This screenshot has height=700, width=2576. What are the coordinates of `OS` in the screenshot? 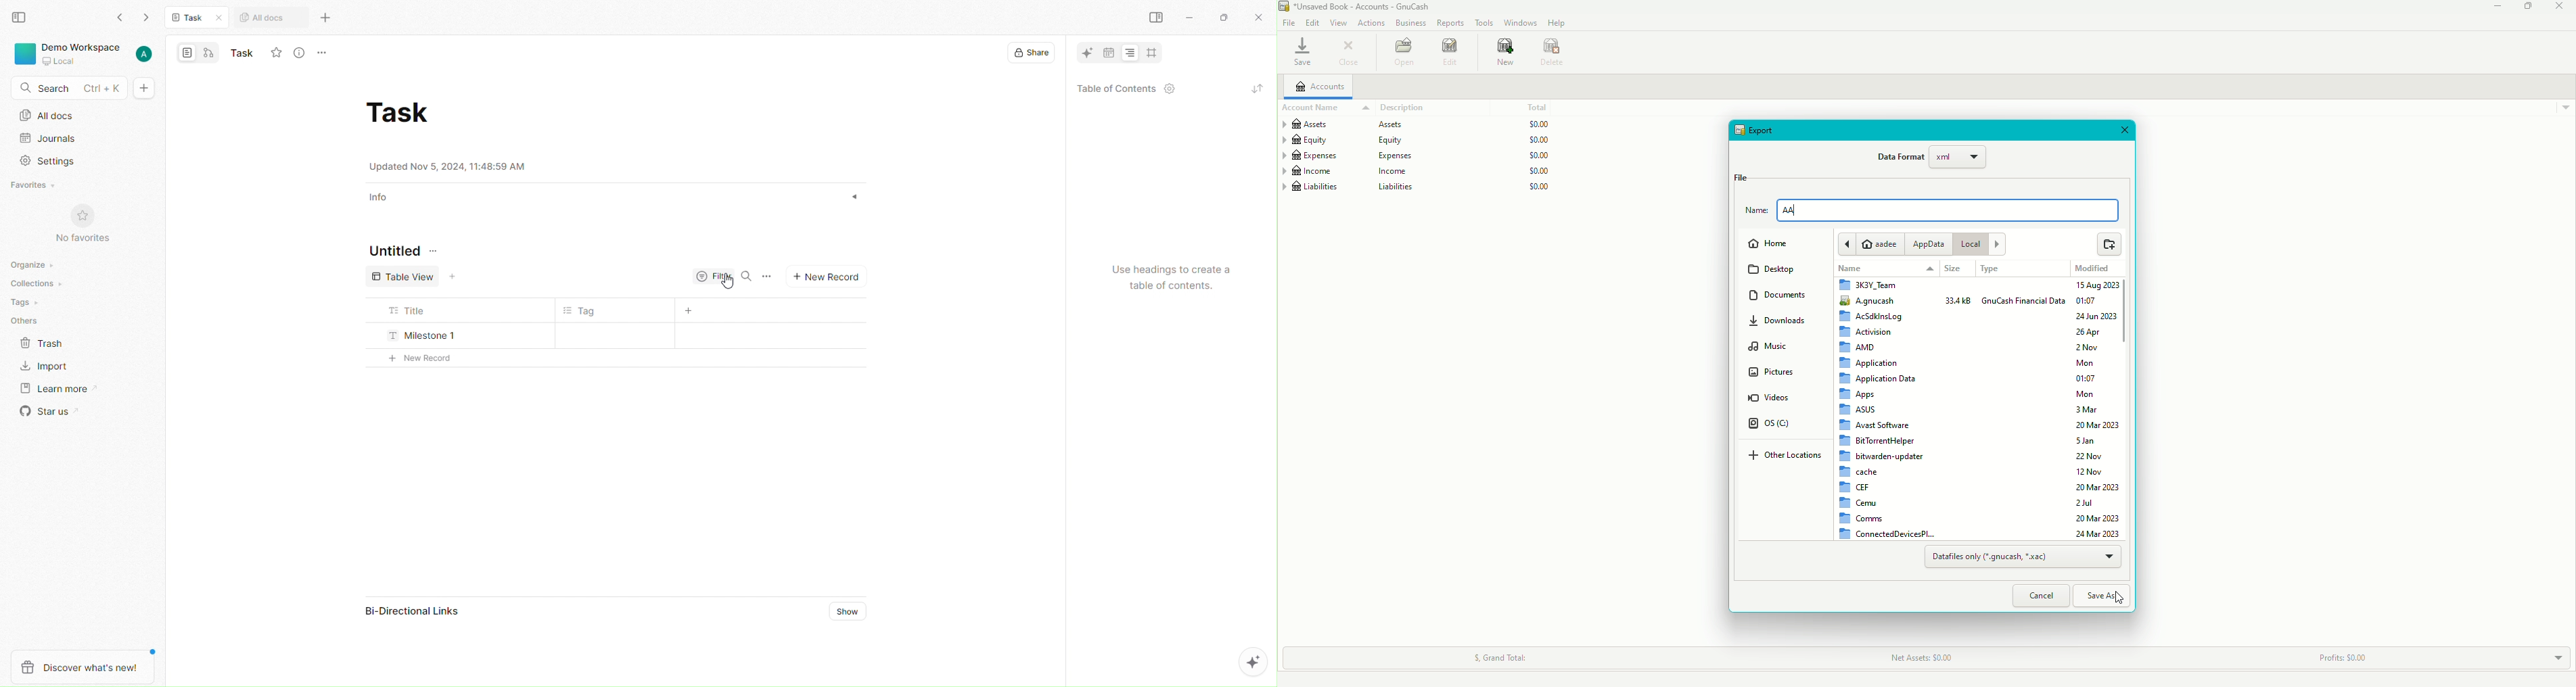 It's located at (1774, 426).